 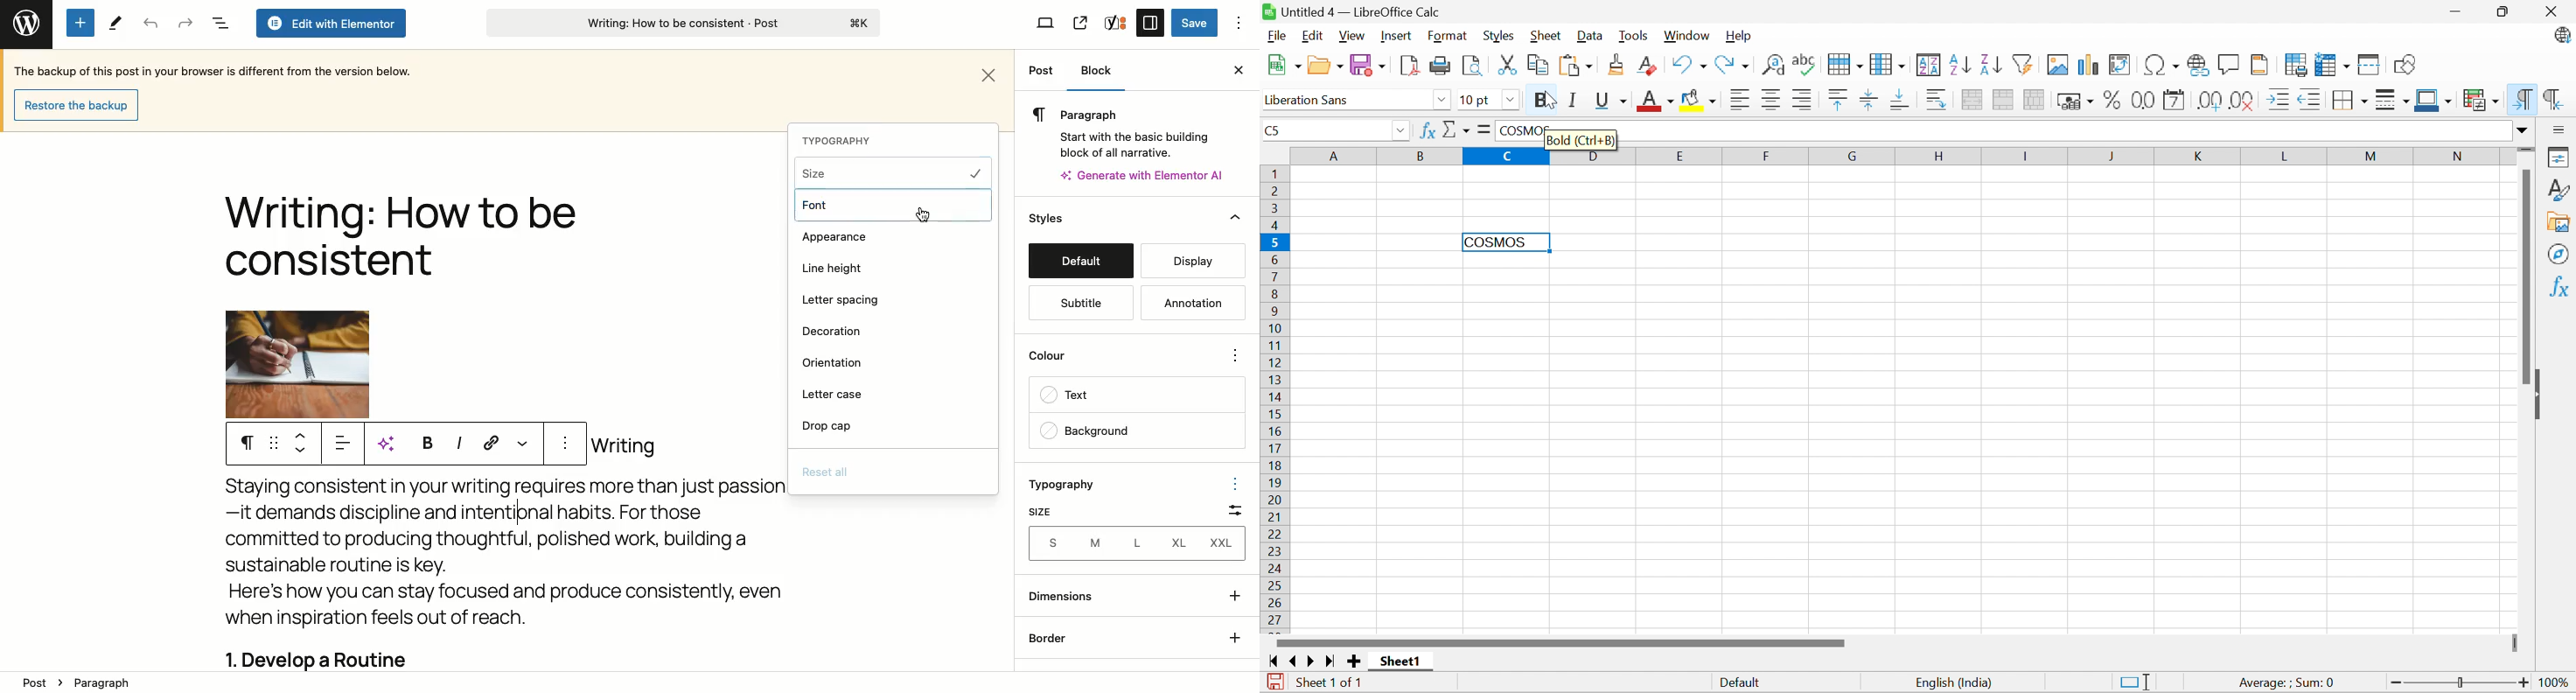 What do you see at coordinates (2393, 100) in the screenshot?
I see `Border Style` at bounding box center [2393, 100].